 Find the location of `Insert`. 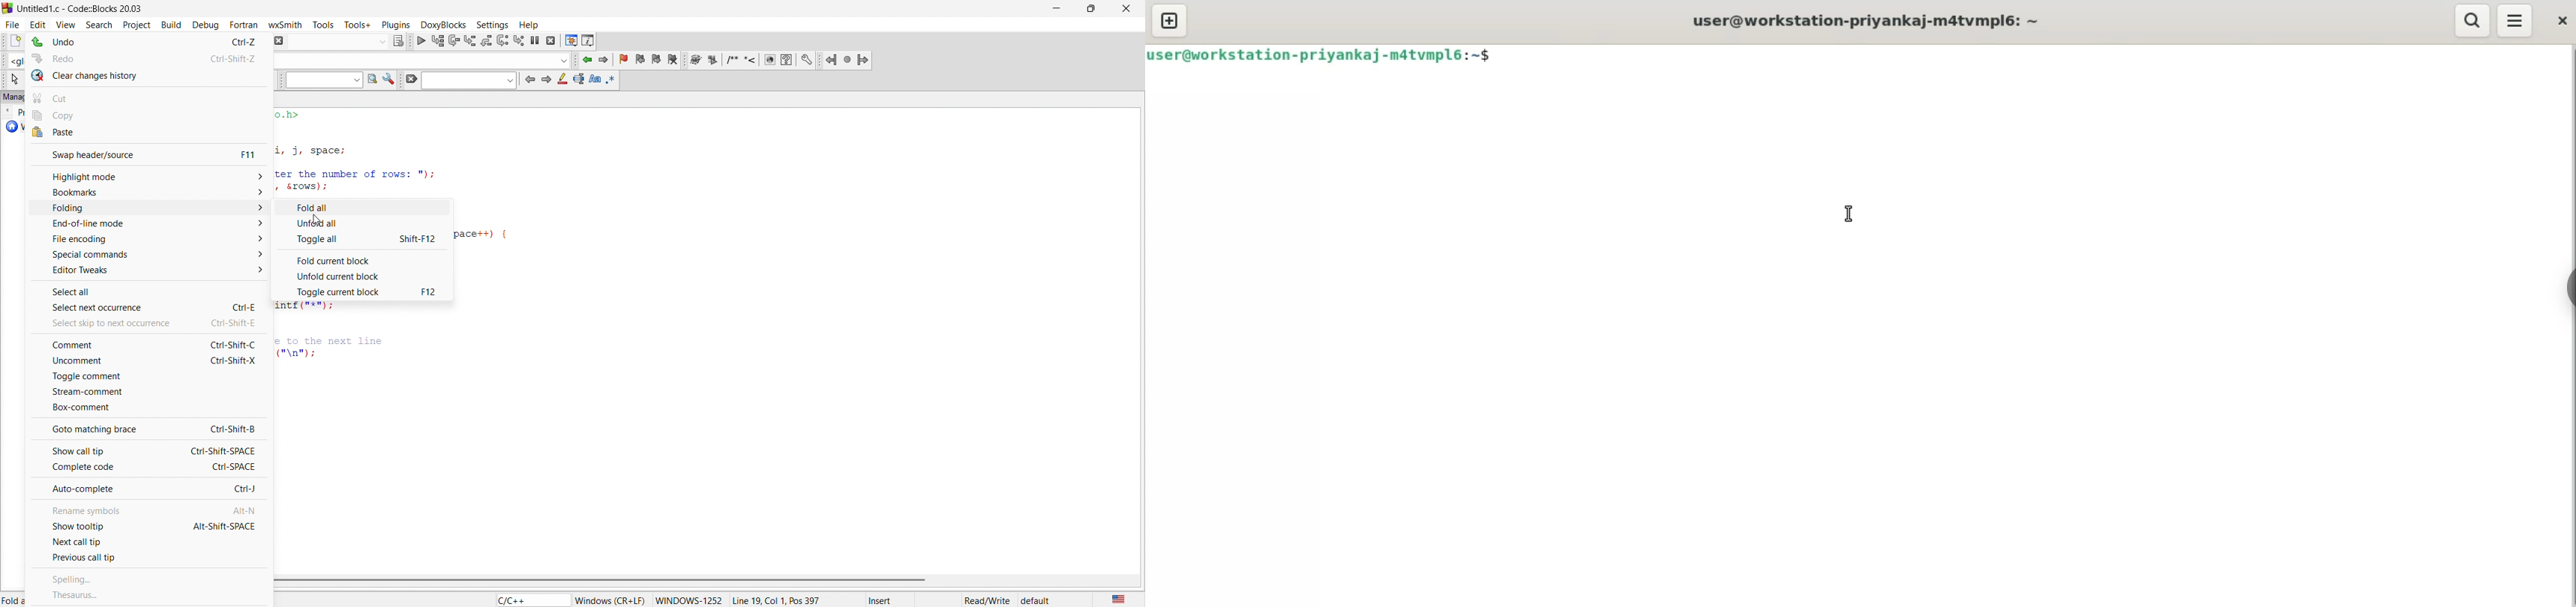

Insert is located at coordinates (891, 600).